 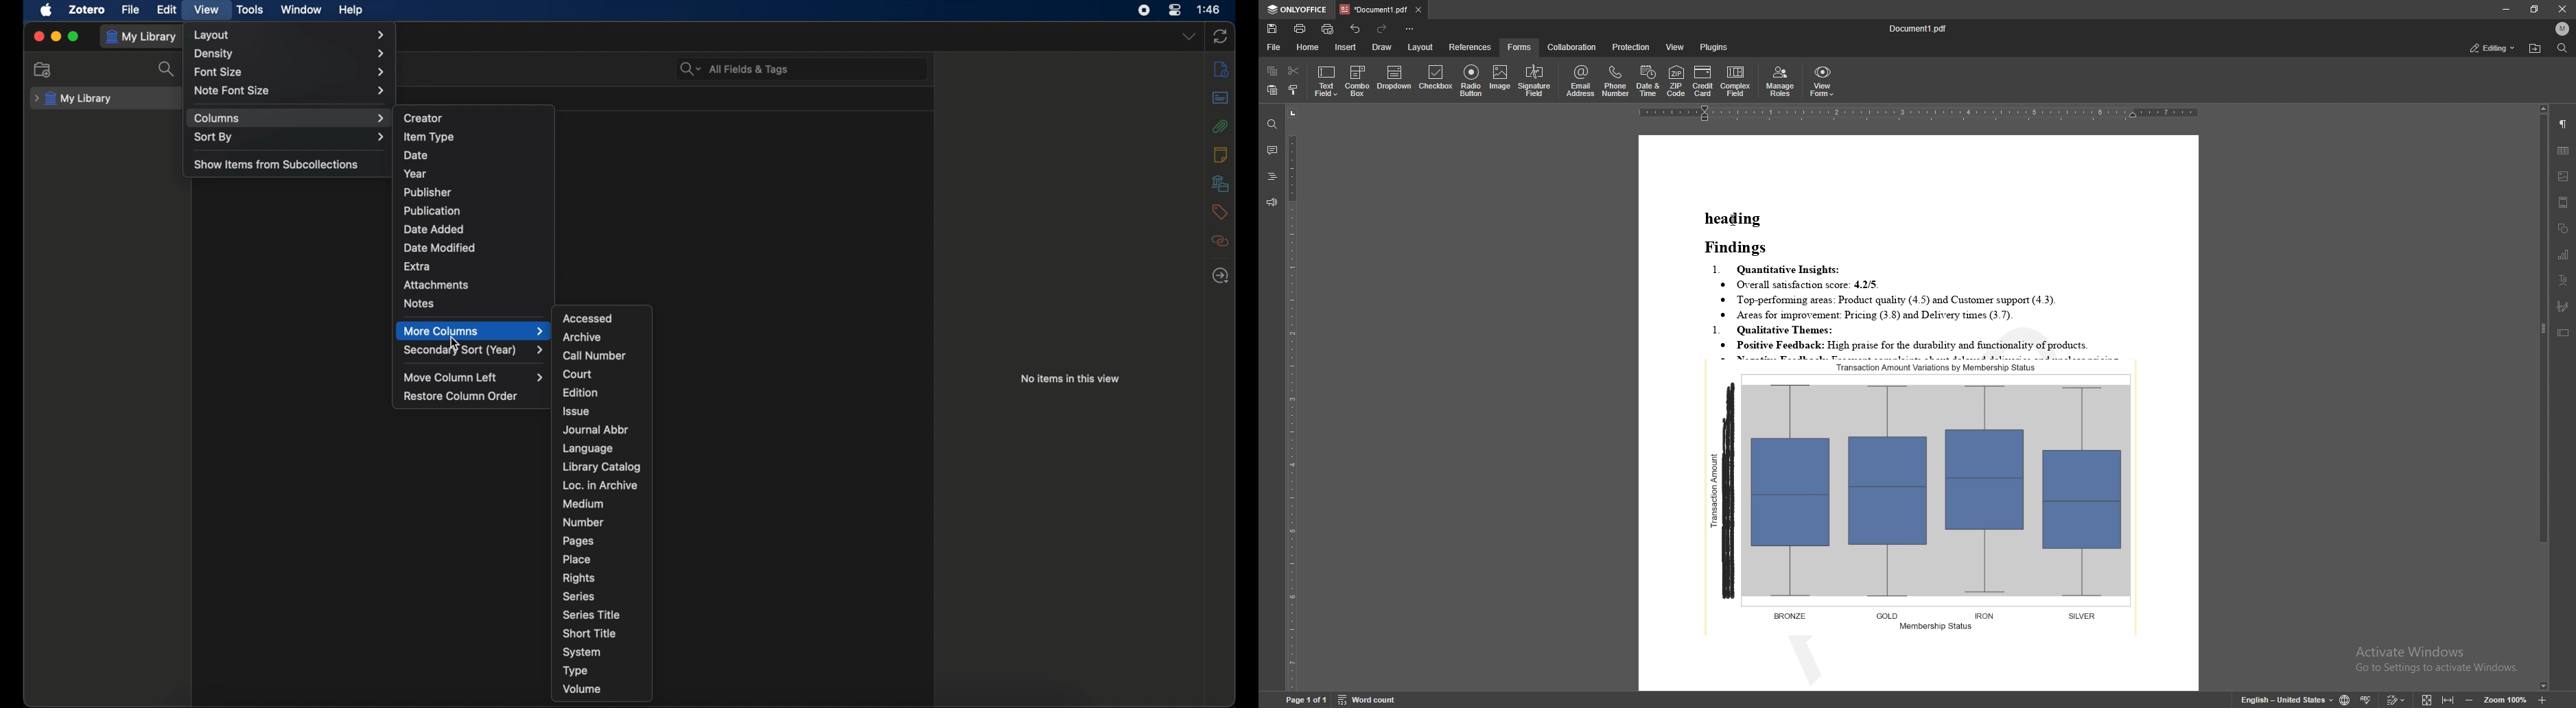 What do you see at coordinates (1734, 218) in the screenshot?
I see `heading` at bounding box center [1734, 218].